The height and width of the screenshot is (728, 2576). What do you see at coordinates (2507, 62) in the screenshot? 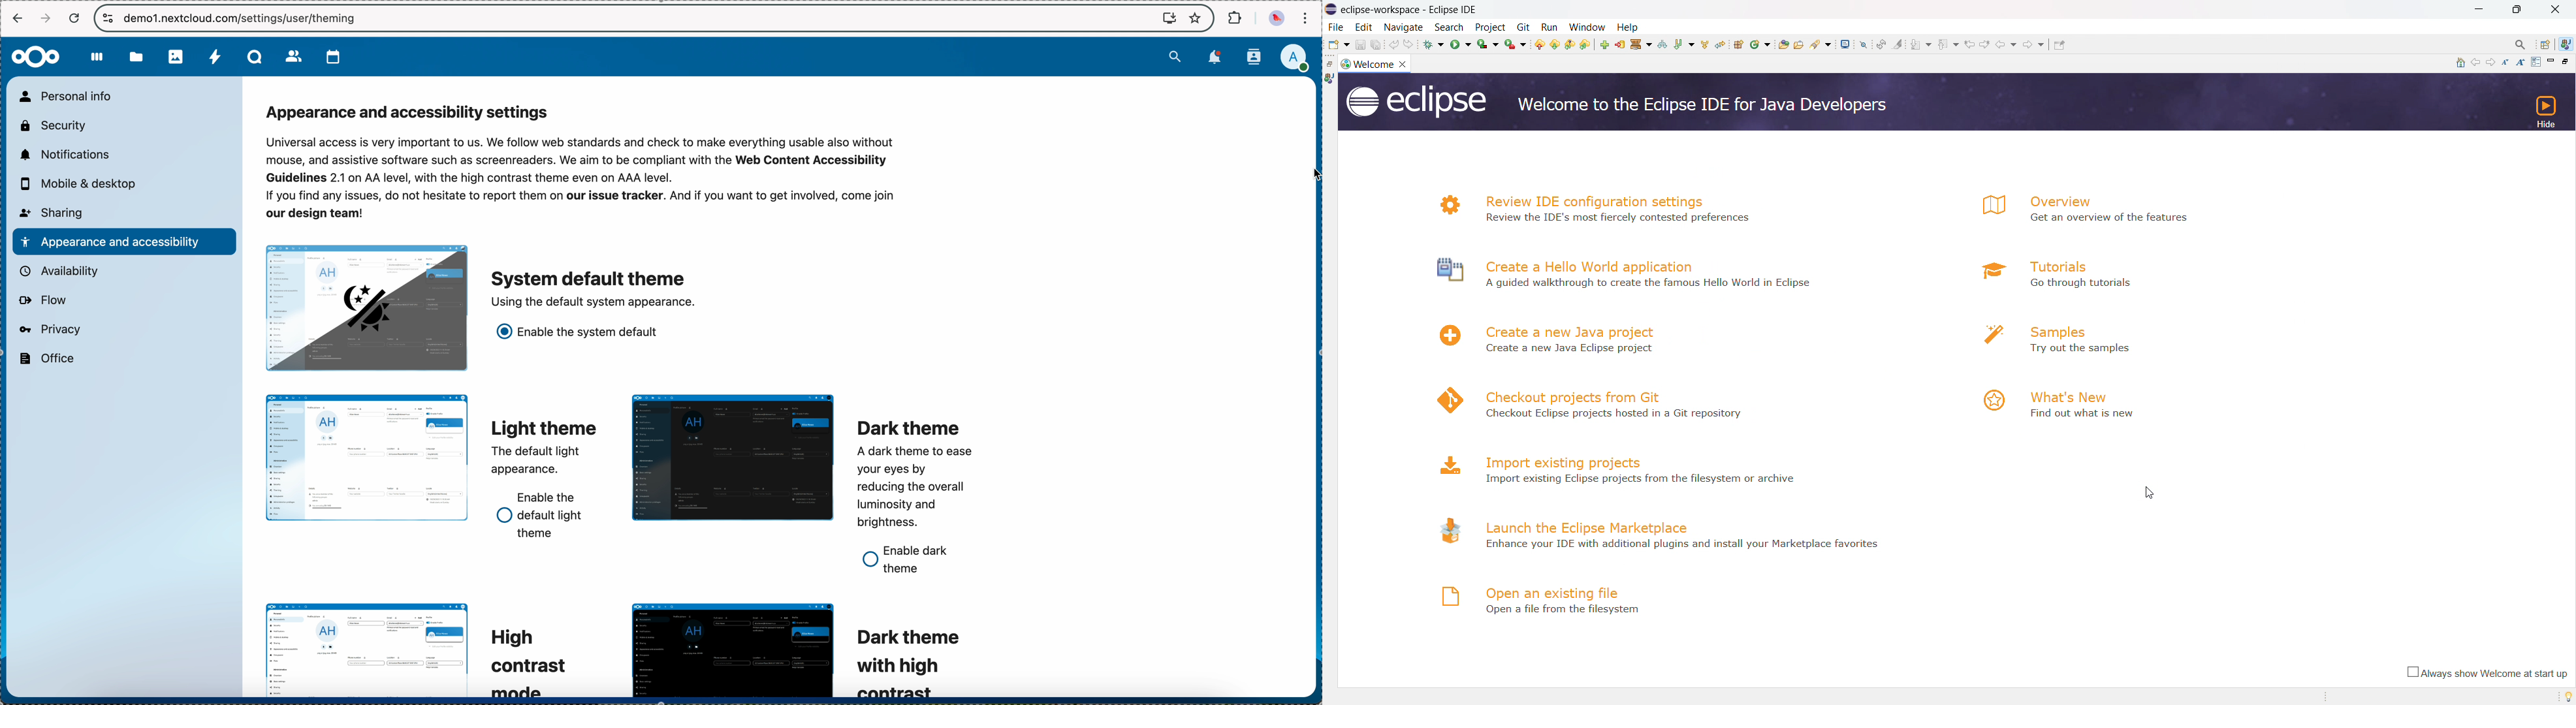
I see `reduce` at bounding box center [2507, 62].